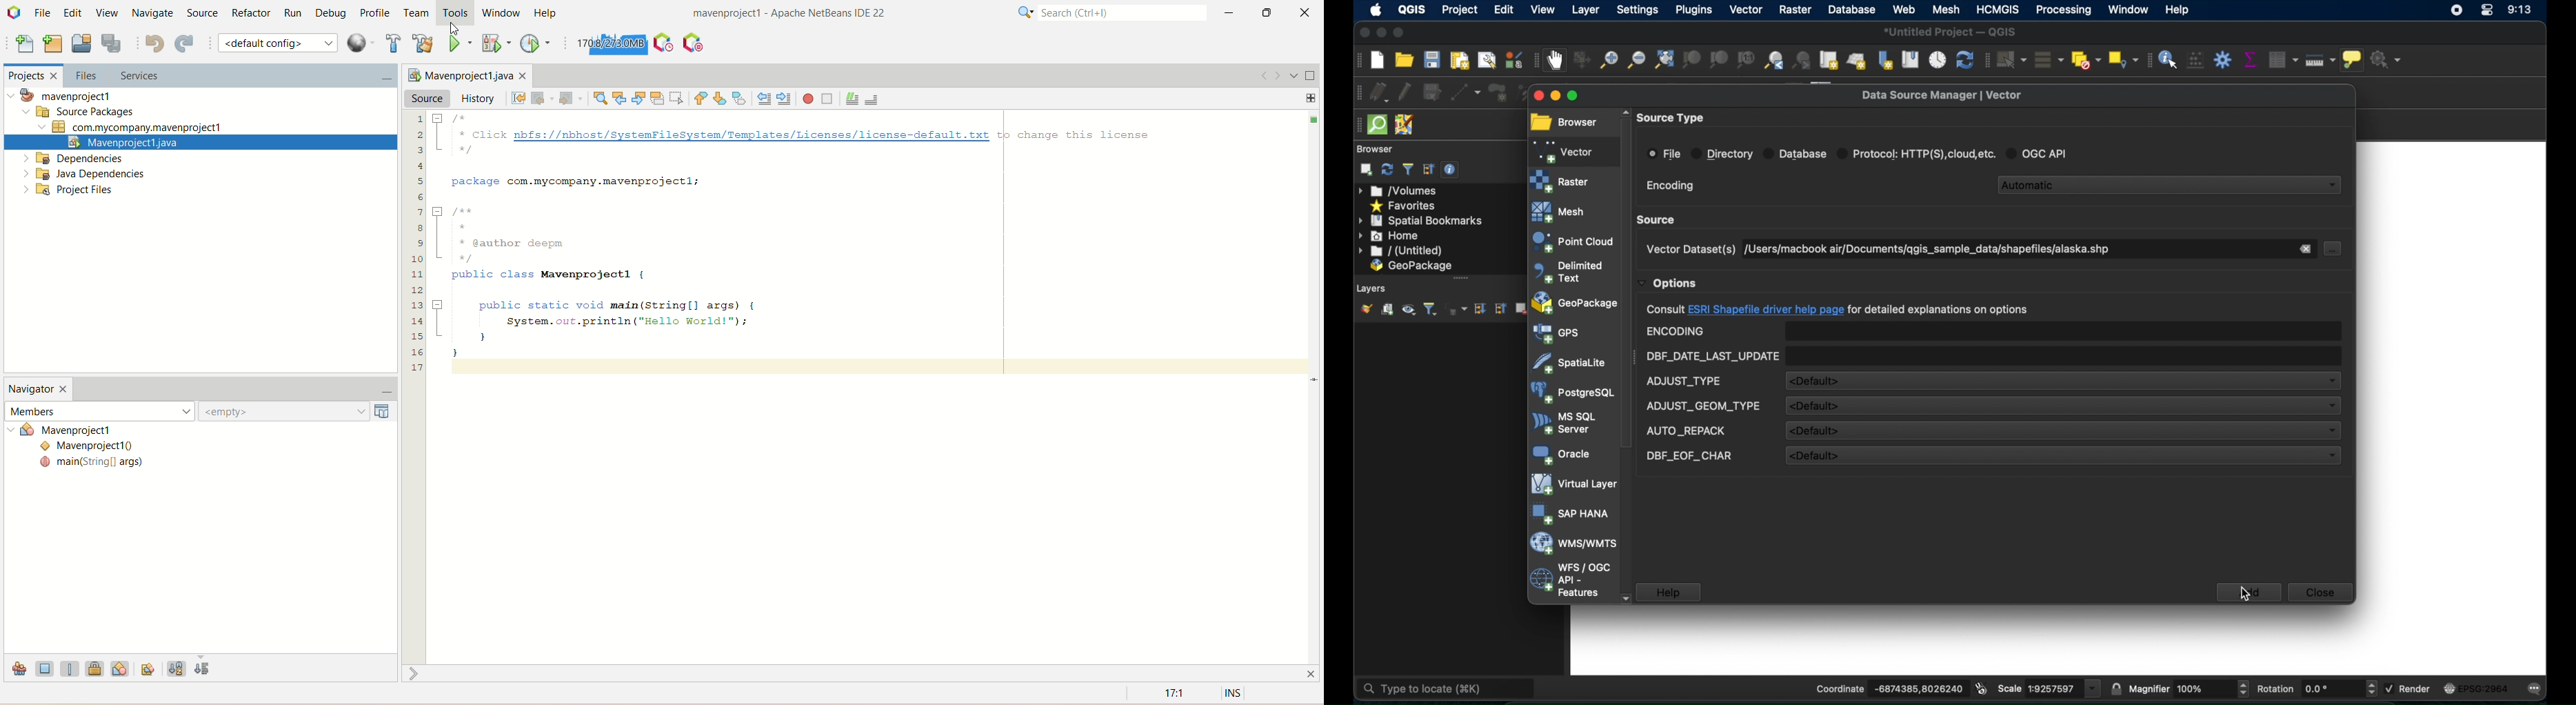 The image size is (2576, 728). What do you see at coordinates (2064, 331) in the screenshot?
I see `empty field` at bounding box center [2064, 331].